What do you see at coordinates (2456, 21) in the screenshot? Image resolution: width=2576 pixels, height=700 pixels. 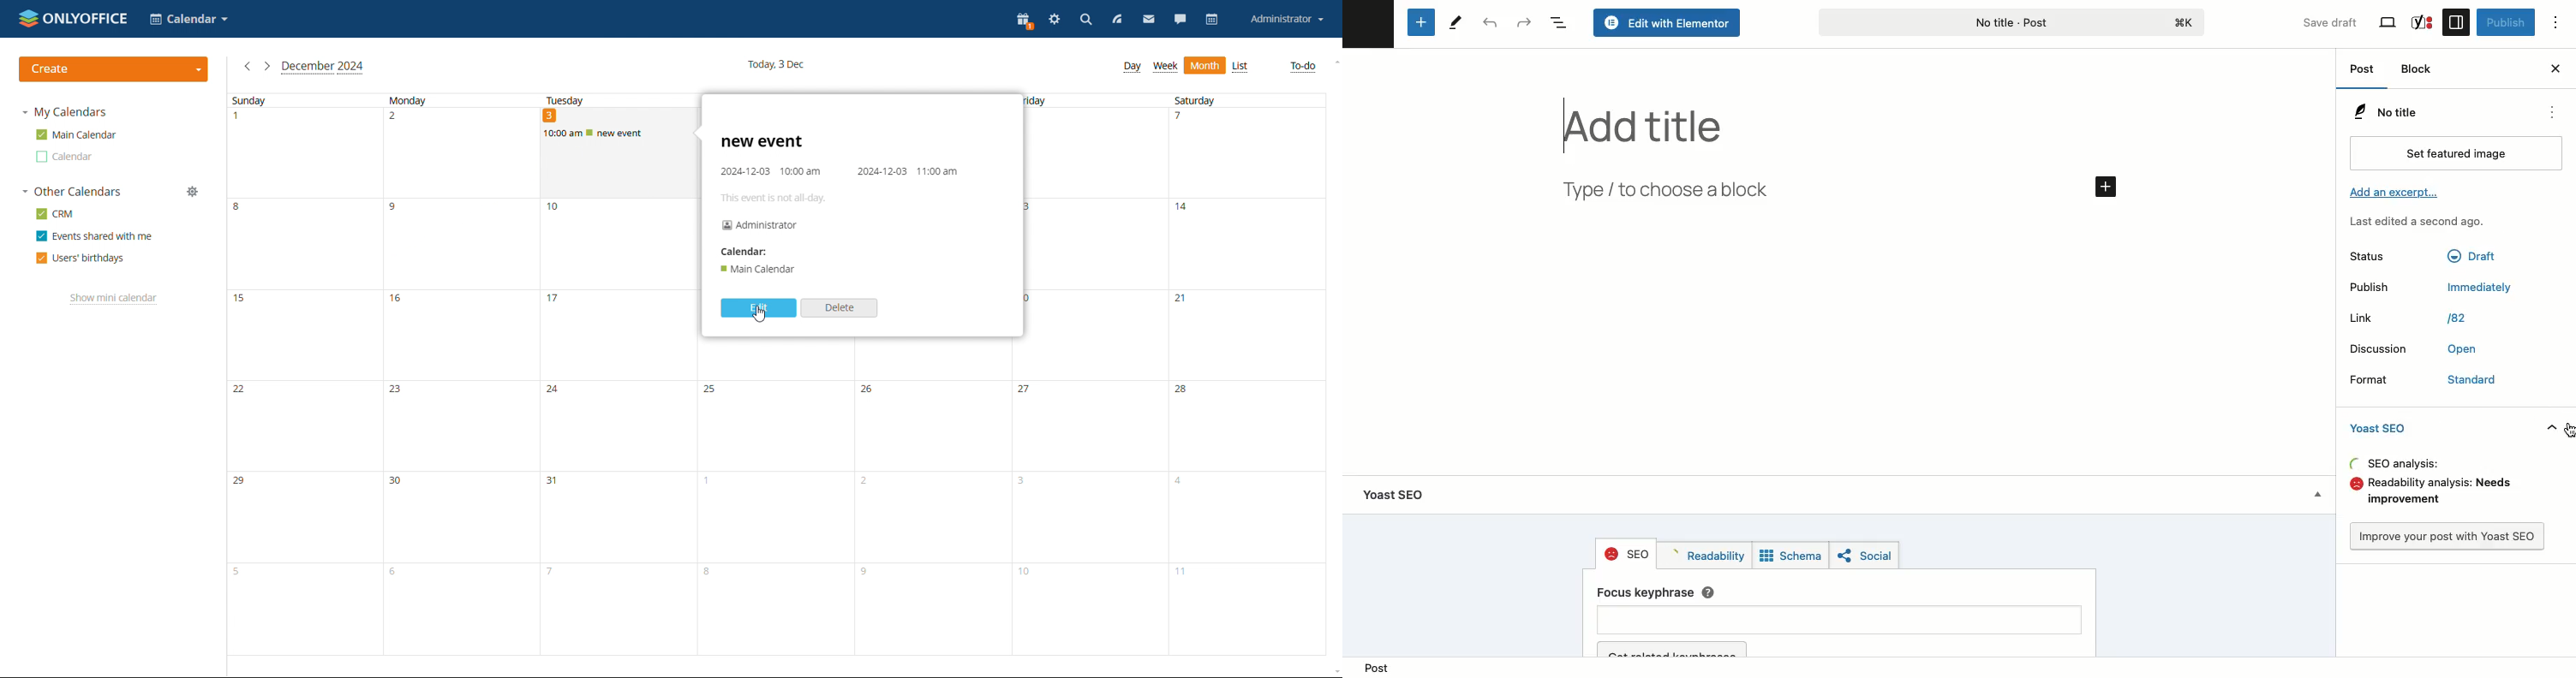 I see `Sidebar` at bounding box center [2456, 21].